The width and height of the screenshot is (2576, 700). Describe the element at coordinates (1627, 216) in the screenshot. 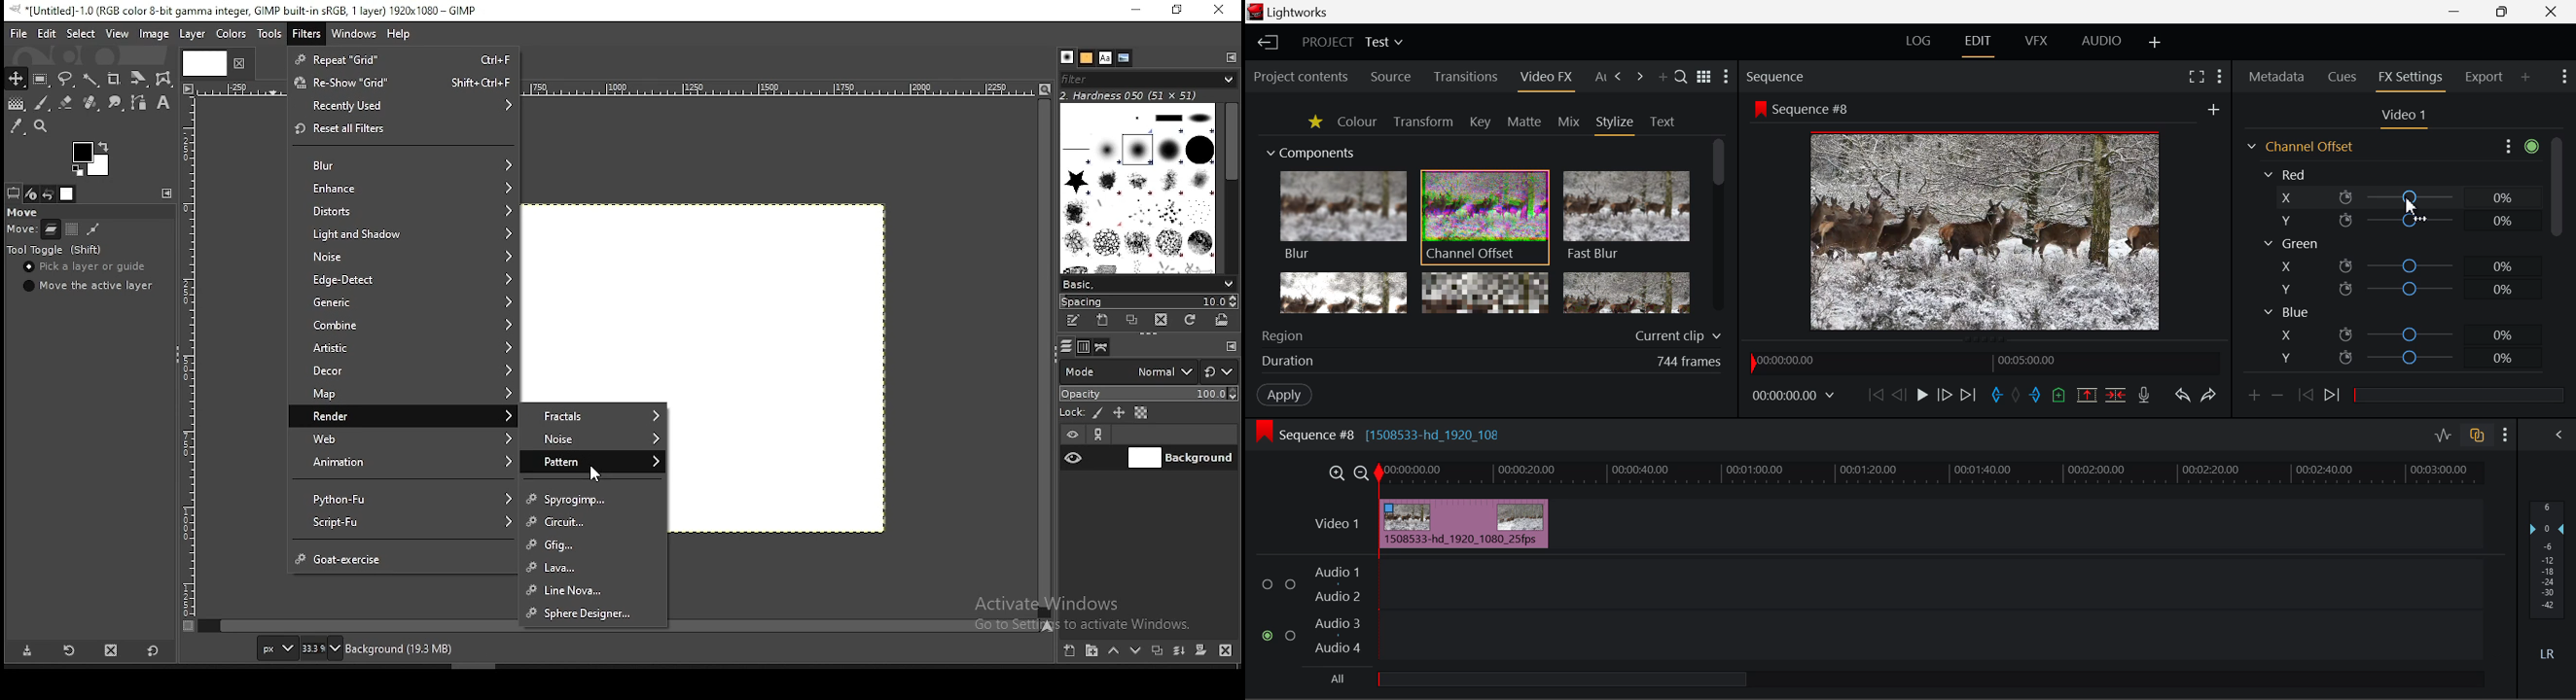

I see `Fast Blur` at that location.